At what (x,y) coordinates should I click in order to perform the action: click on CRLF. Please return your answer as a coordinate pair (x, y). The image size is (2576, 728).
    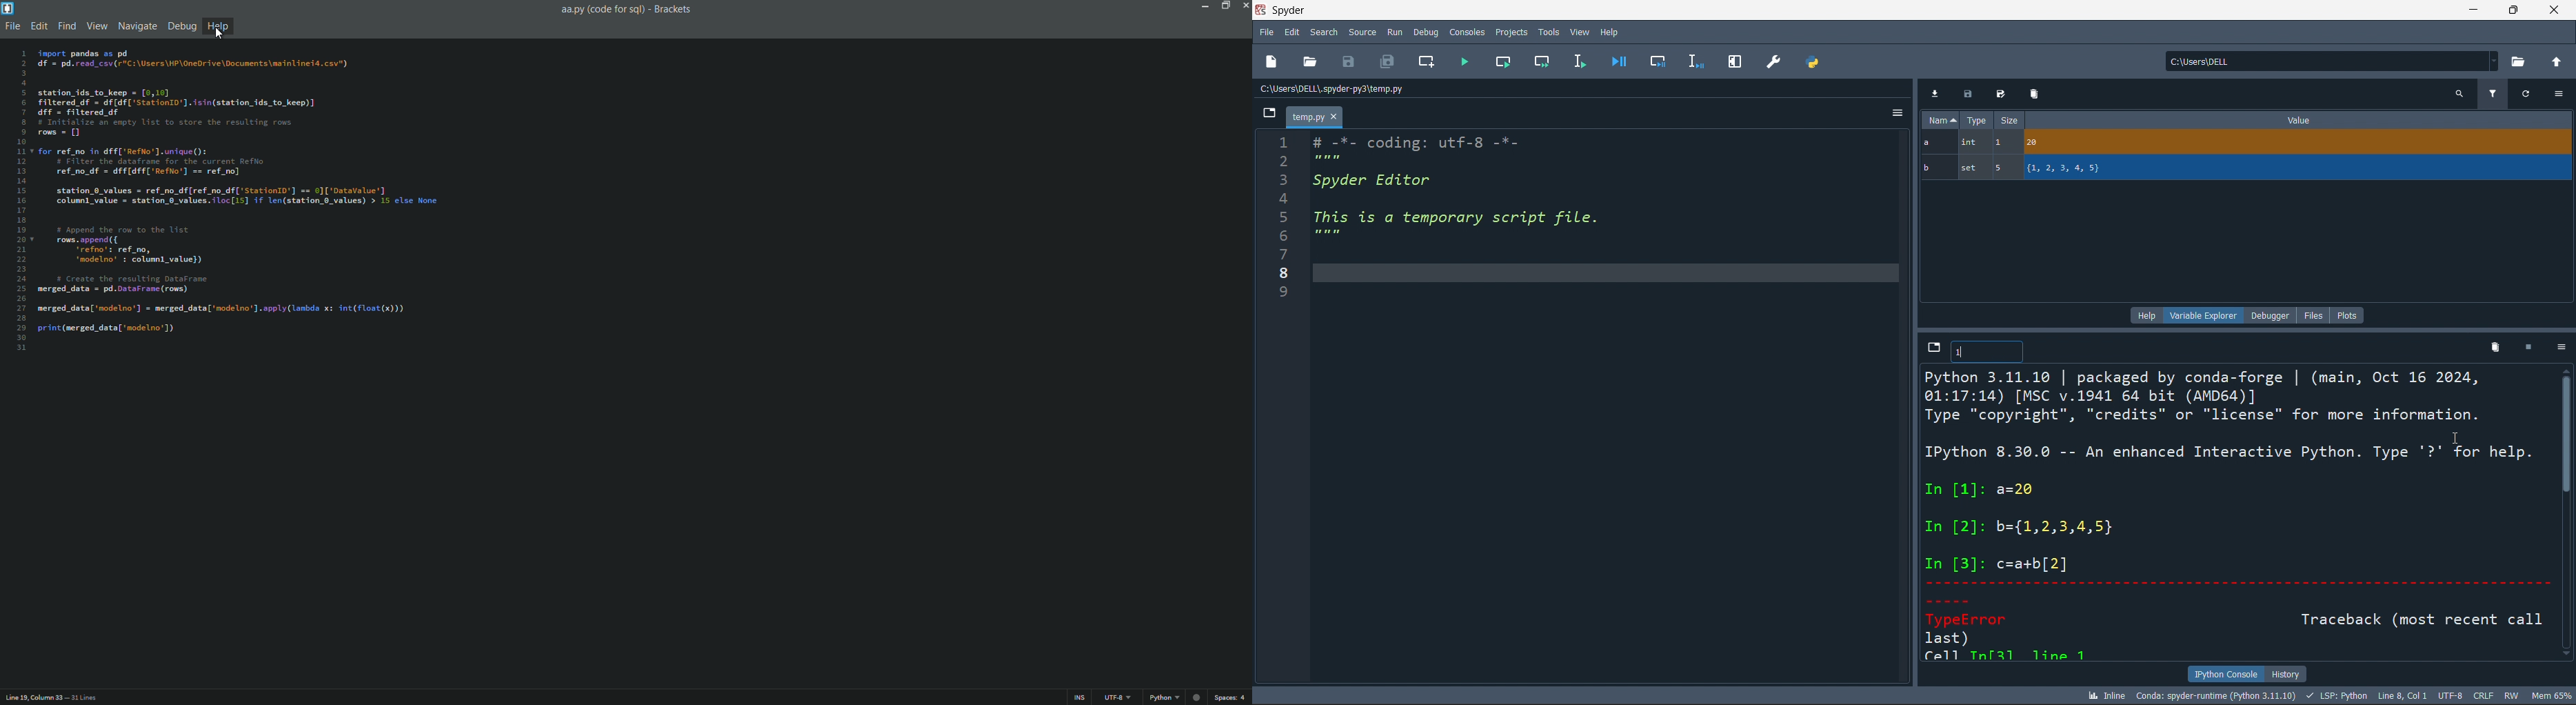
    Looking at the image, I should click on (2484, 697).